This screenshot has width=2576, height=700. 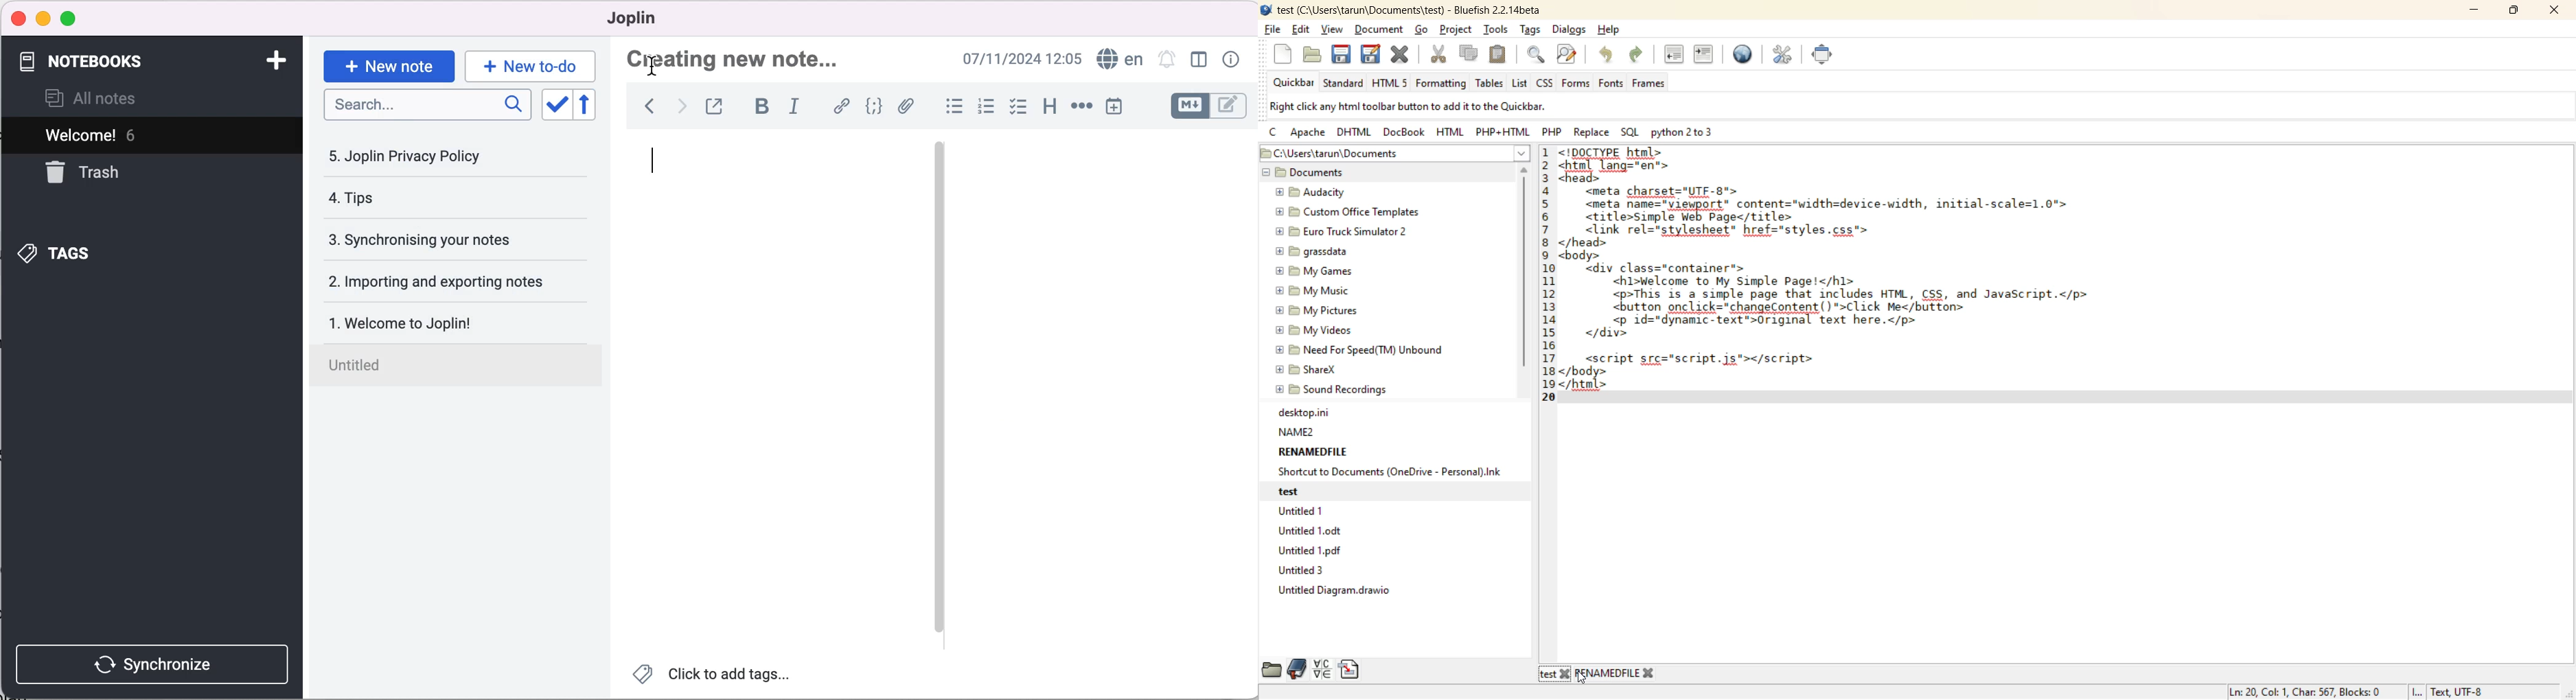 I want to click on bold, so click(x=759, y=107).